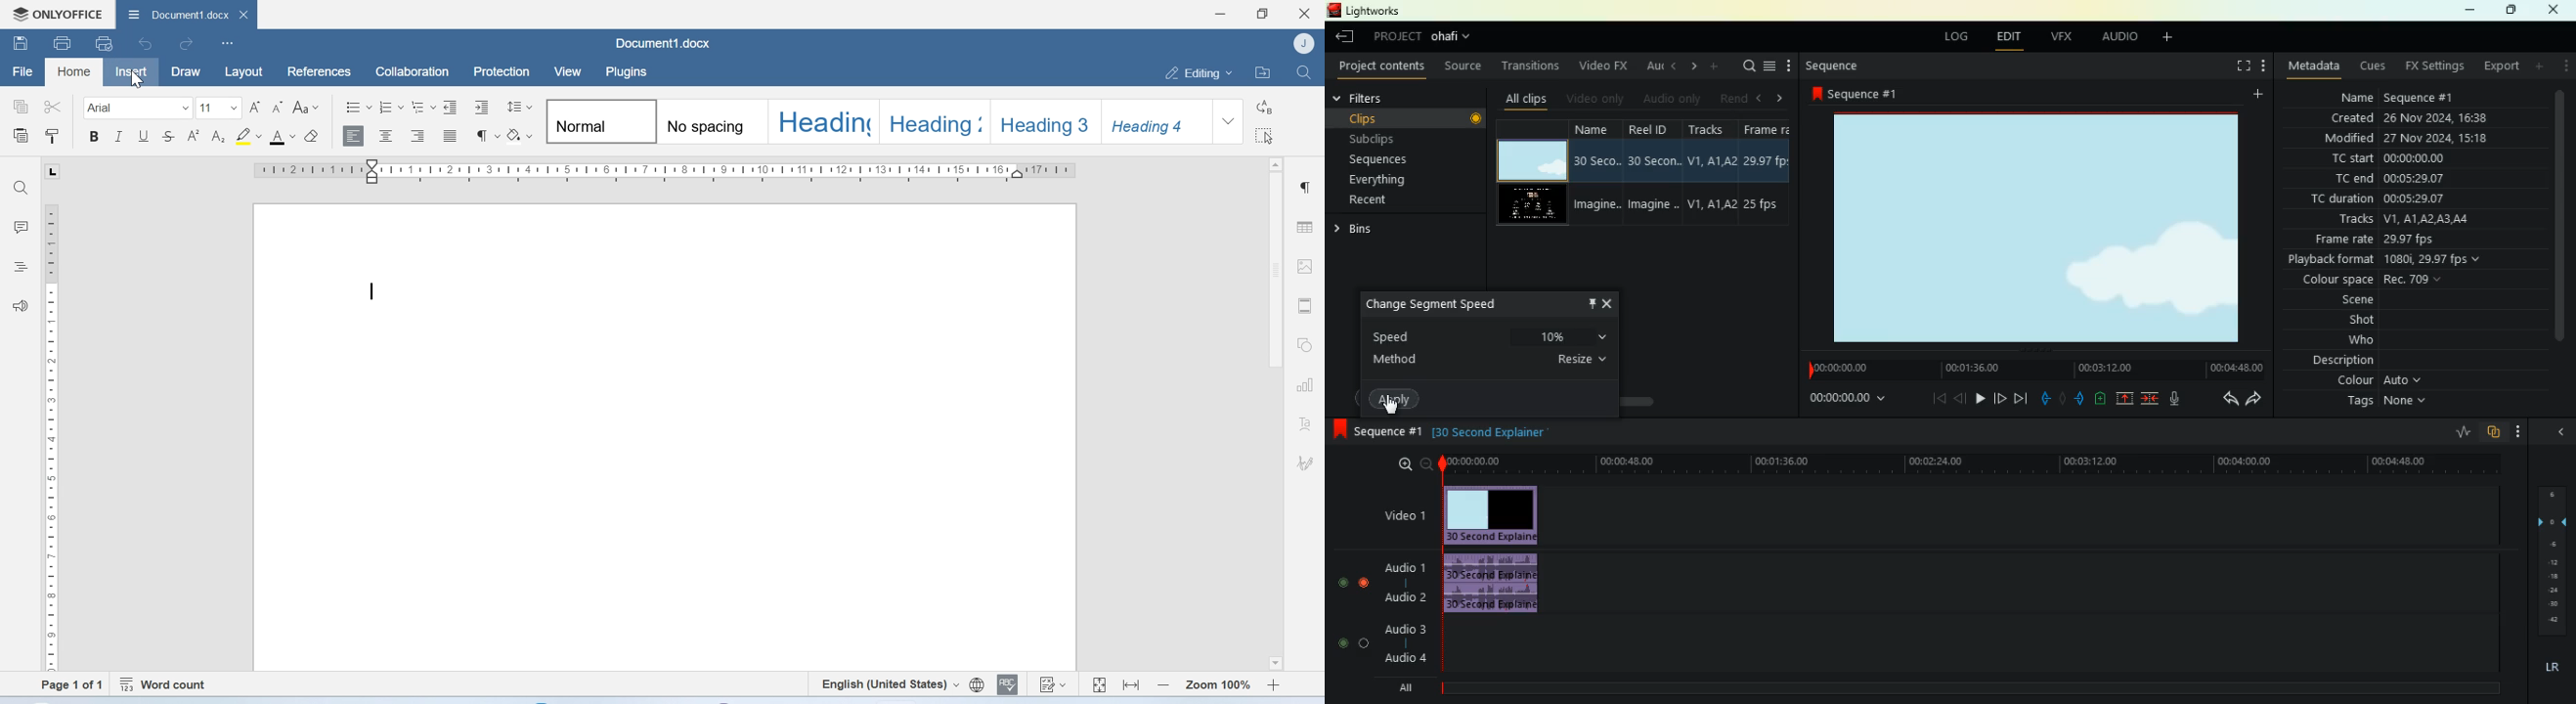  Describe the element at coordinates (256, 108) in the screenshot. I see `Increment font size` at that location.